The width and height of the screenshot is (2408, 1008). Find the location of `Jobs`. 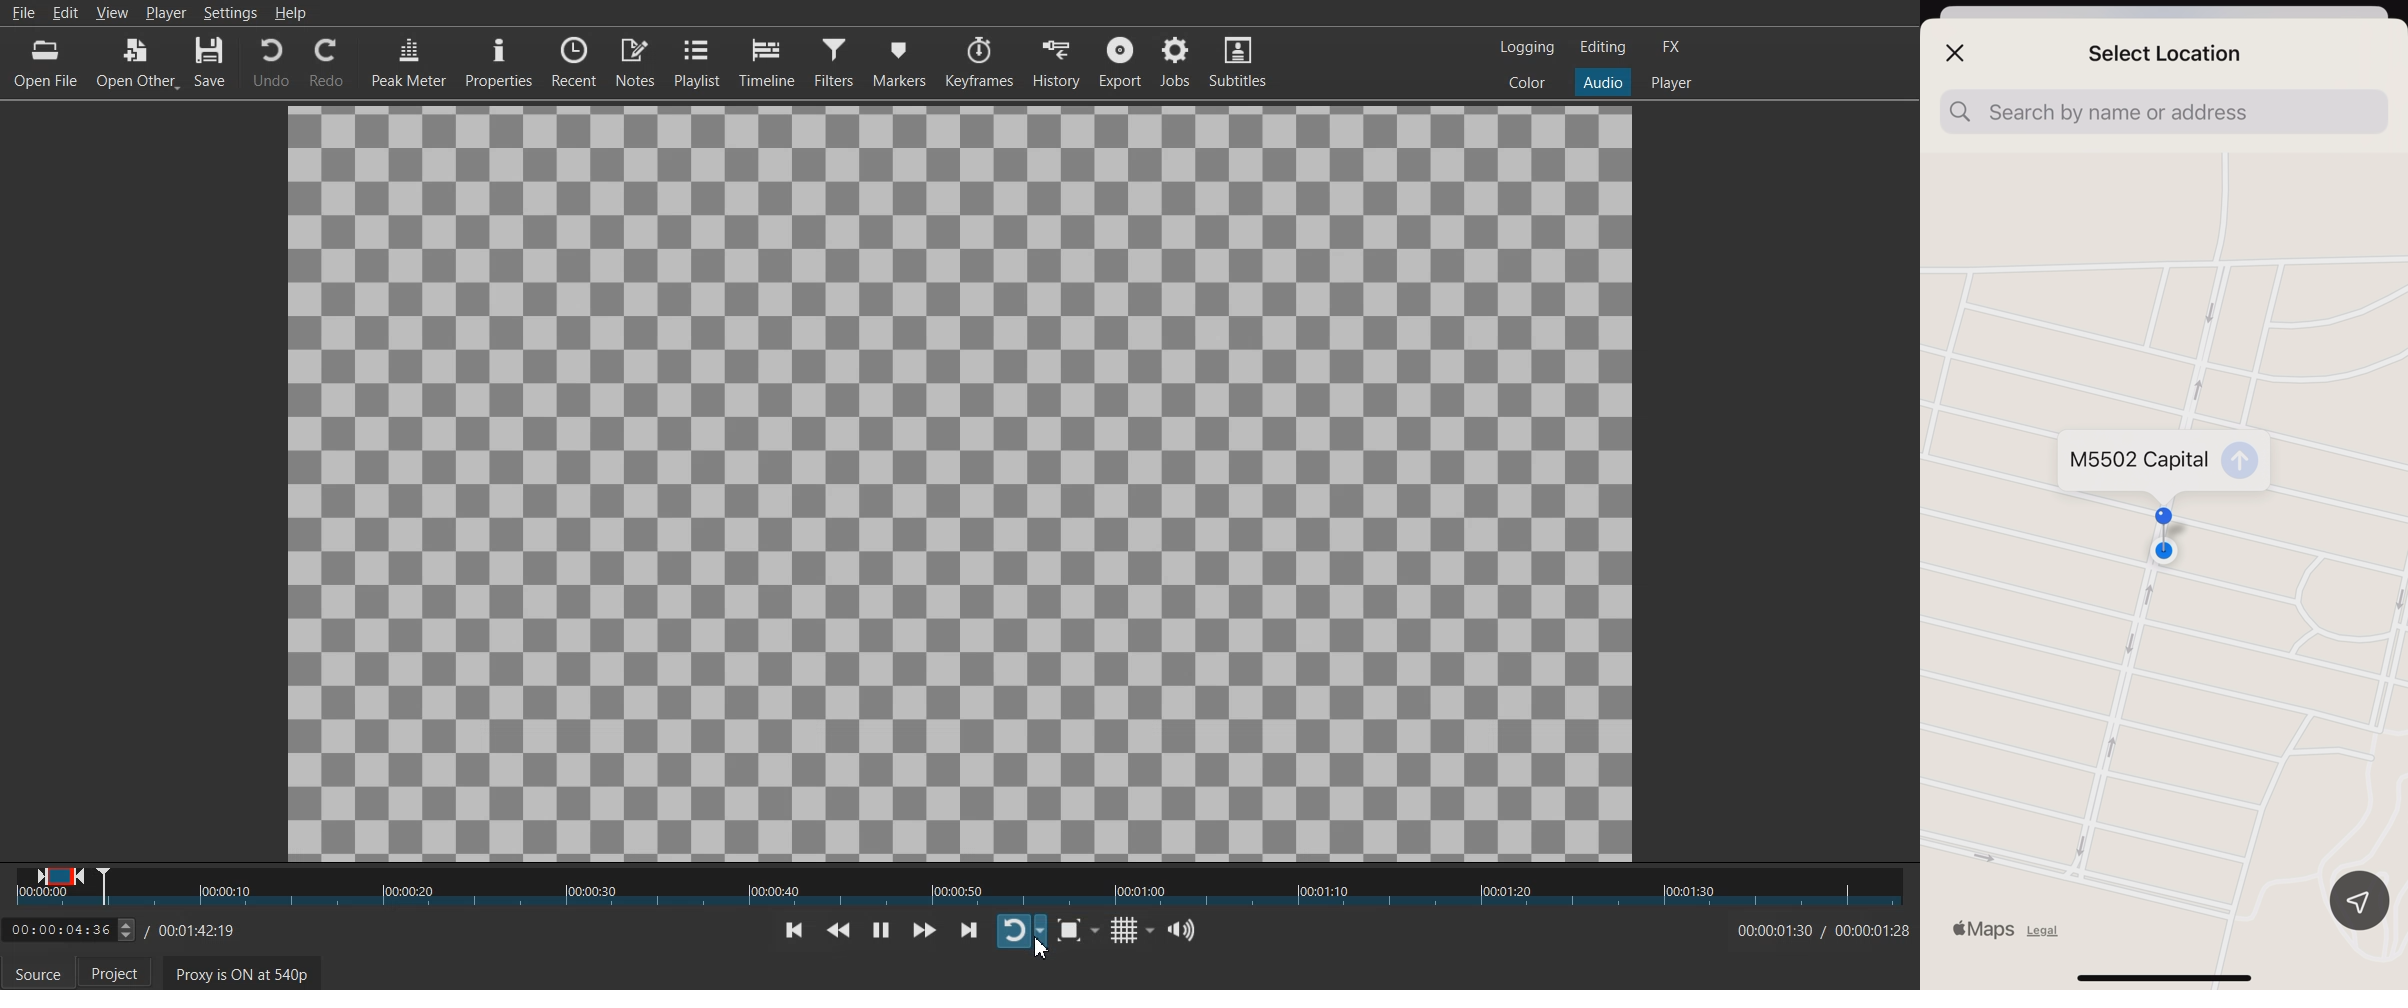

Jobs is located at coordinates (1176, 62).